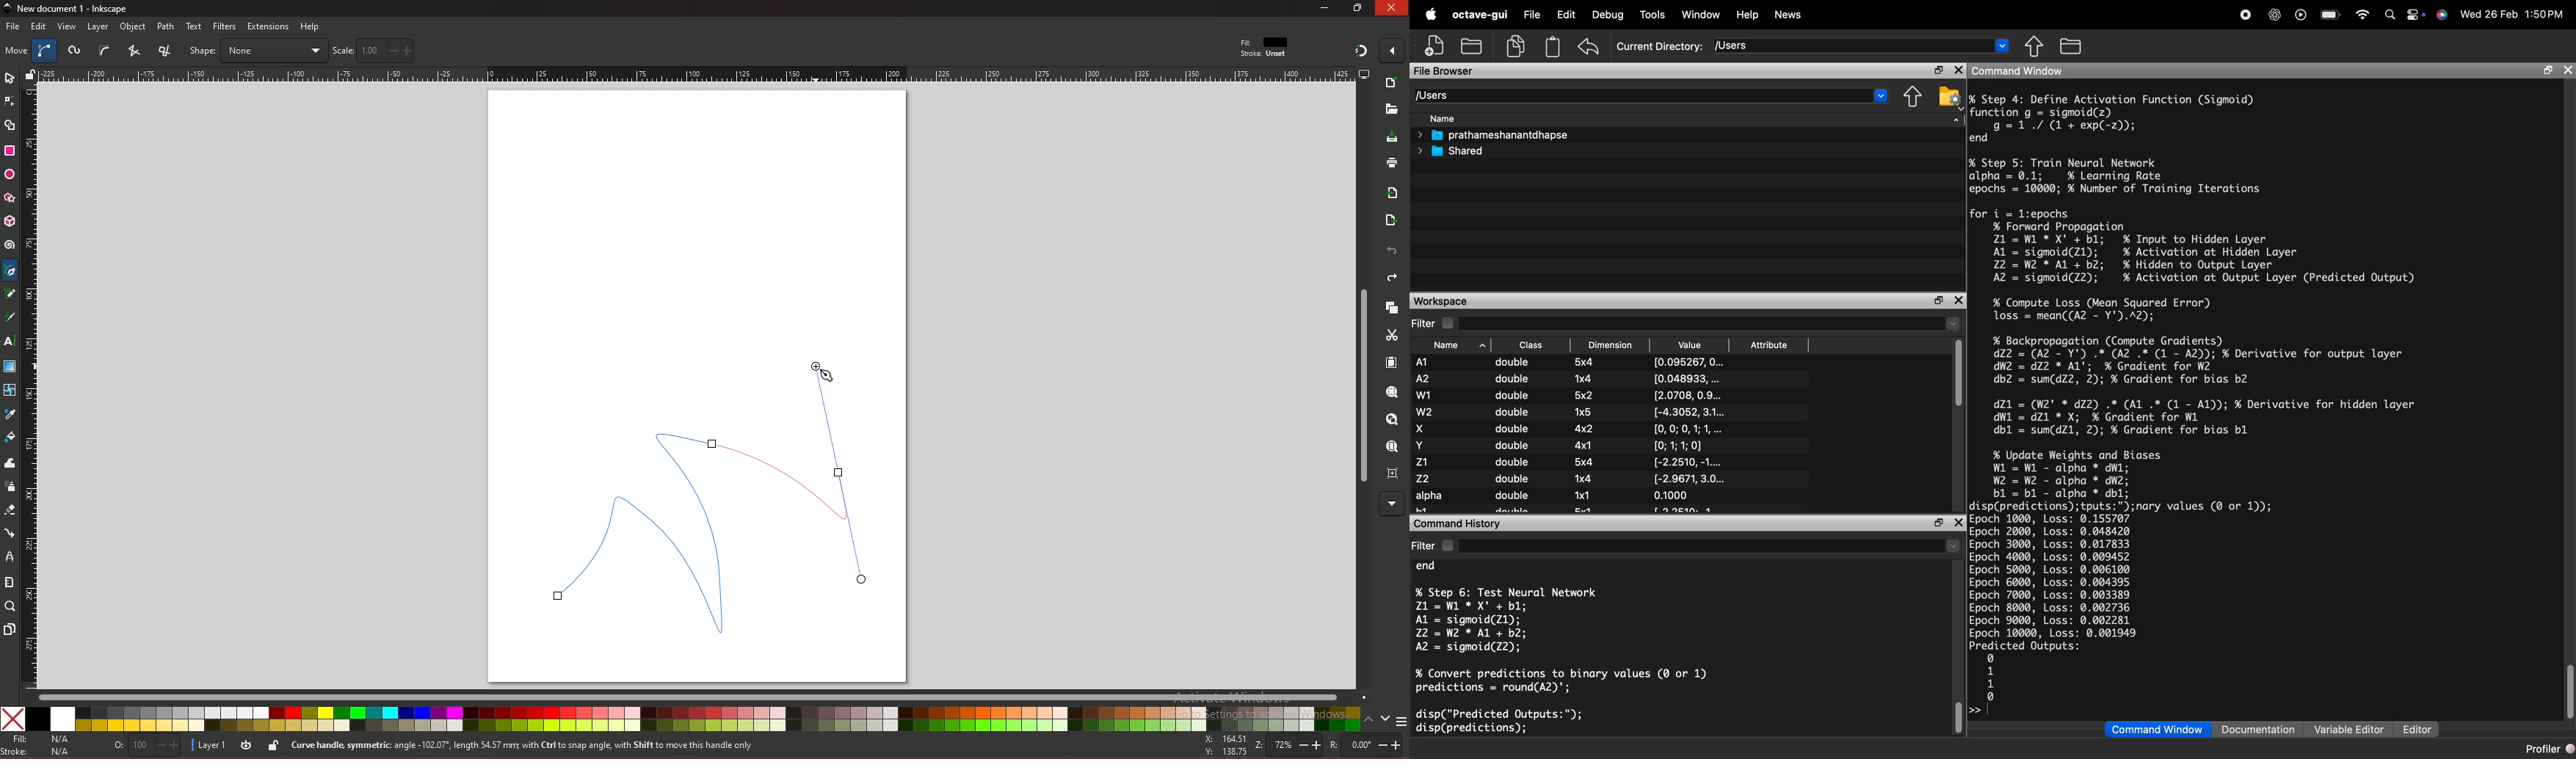 This screenshot has height=784, width=2576. I want to click on 1x4, so click(1583, 479).